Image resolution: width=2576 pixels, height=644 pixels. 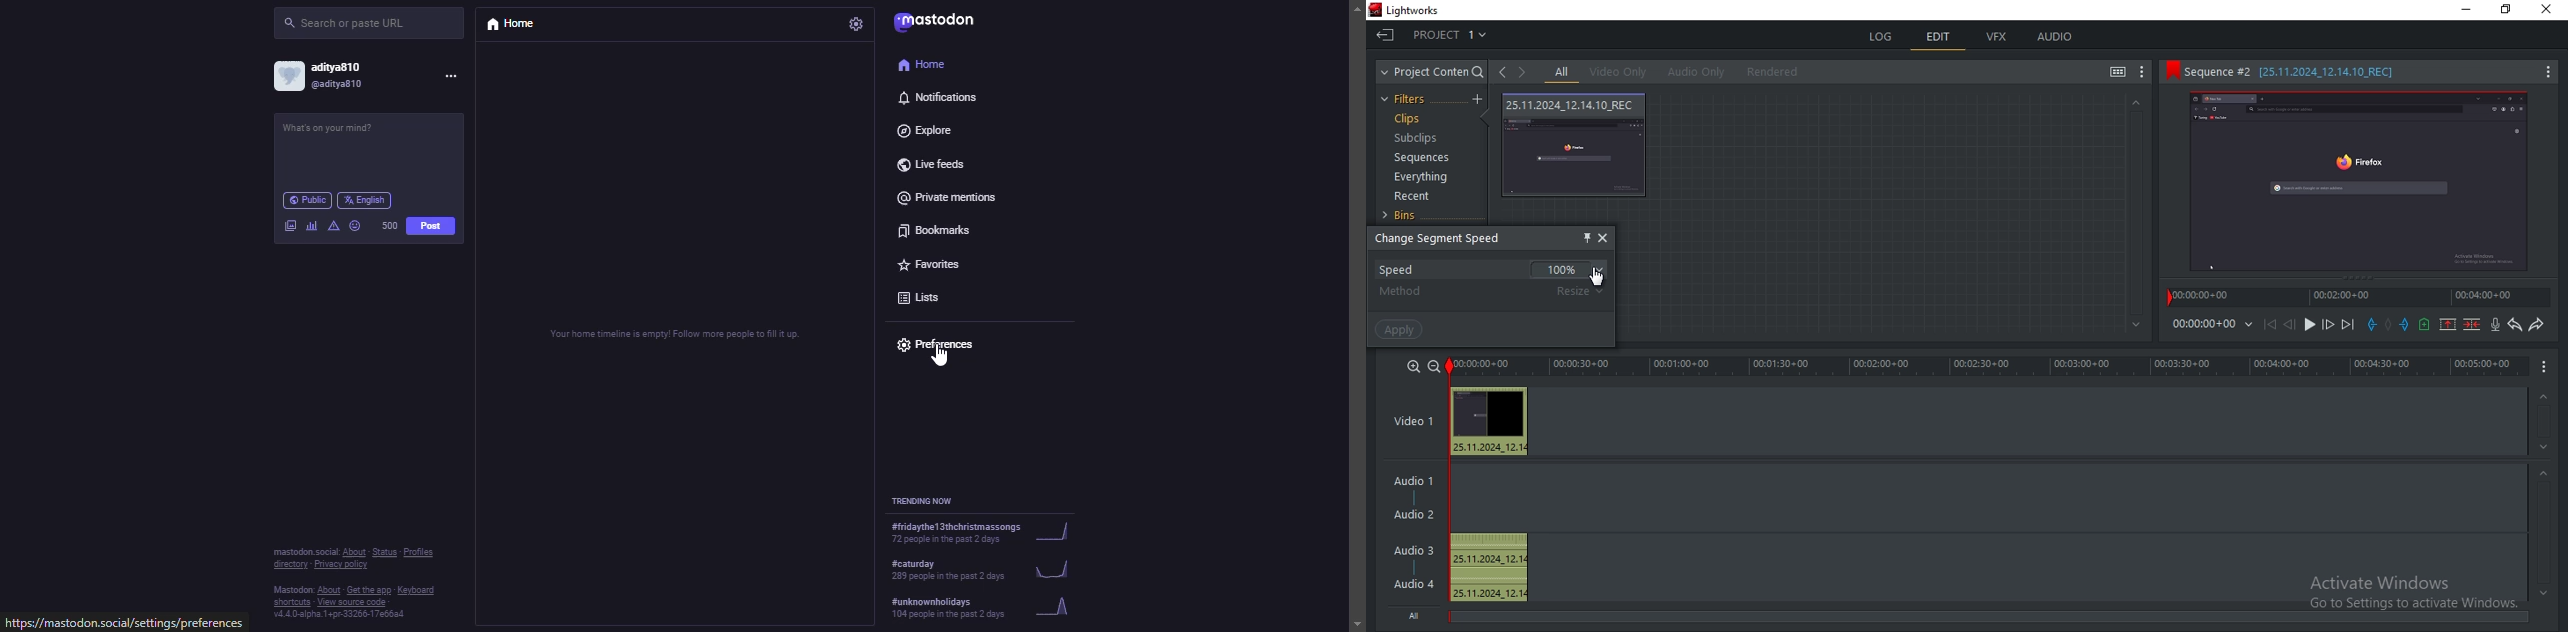 I want to click on image, so click(x=287, y=225).